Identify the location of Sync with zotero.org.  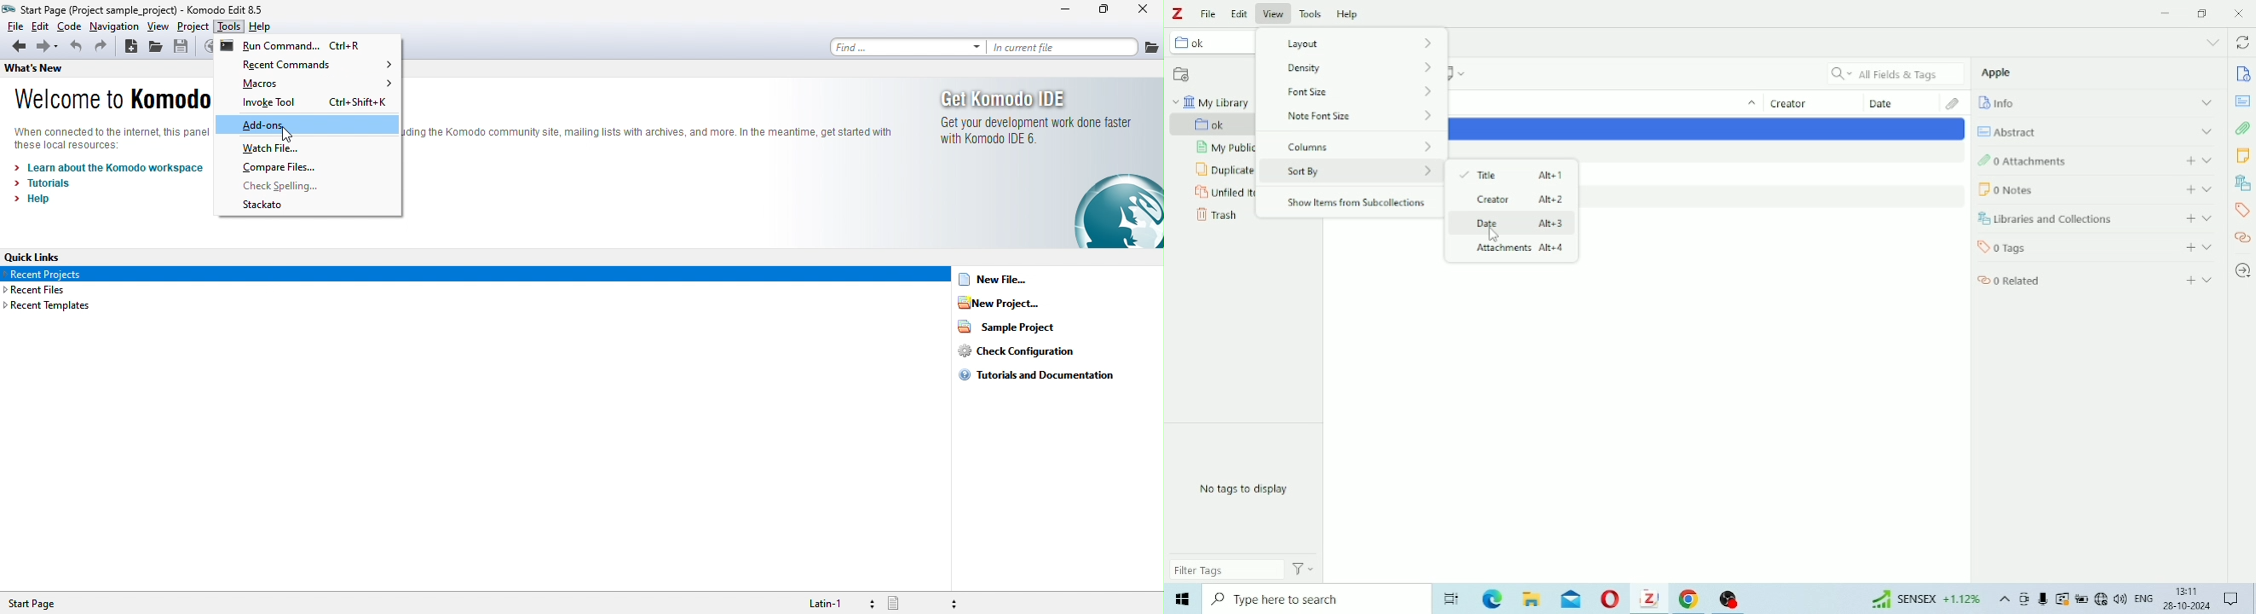
(2245, 41).